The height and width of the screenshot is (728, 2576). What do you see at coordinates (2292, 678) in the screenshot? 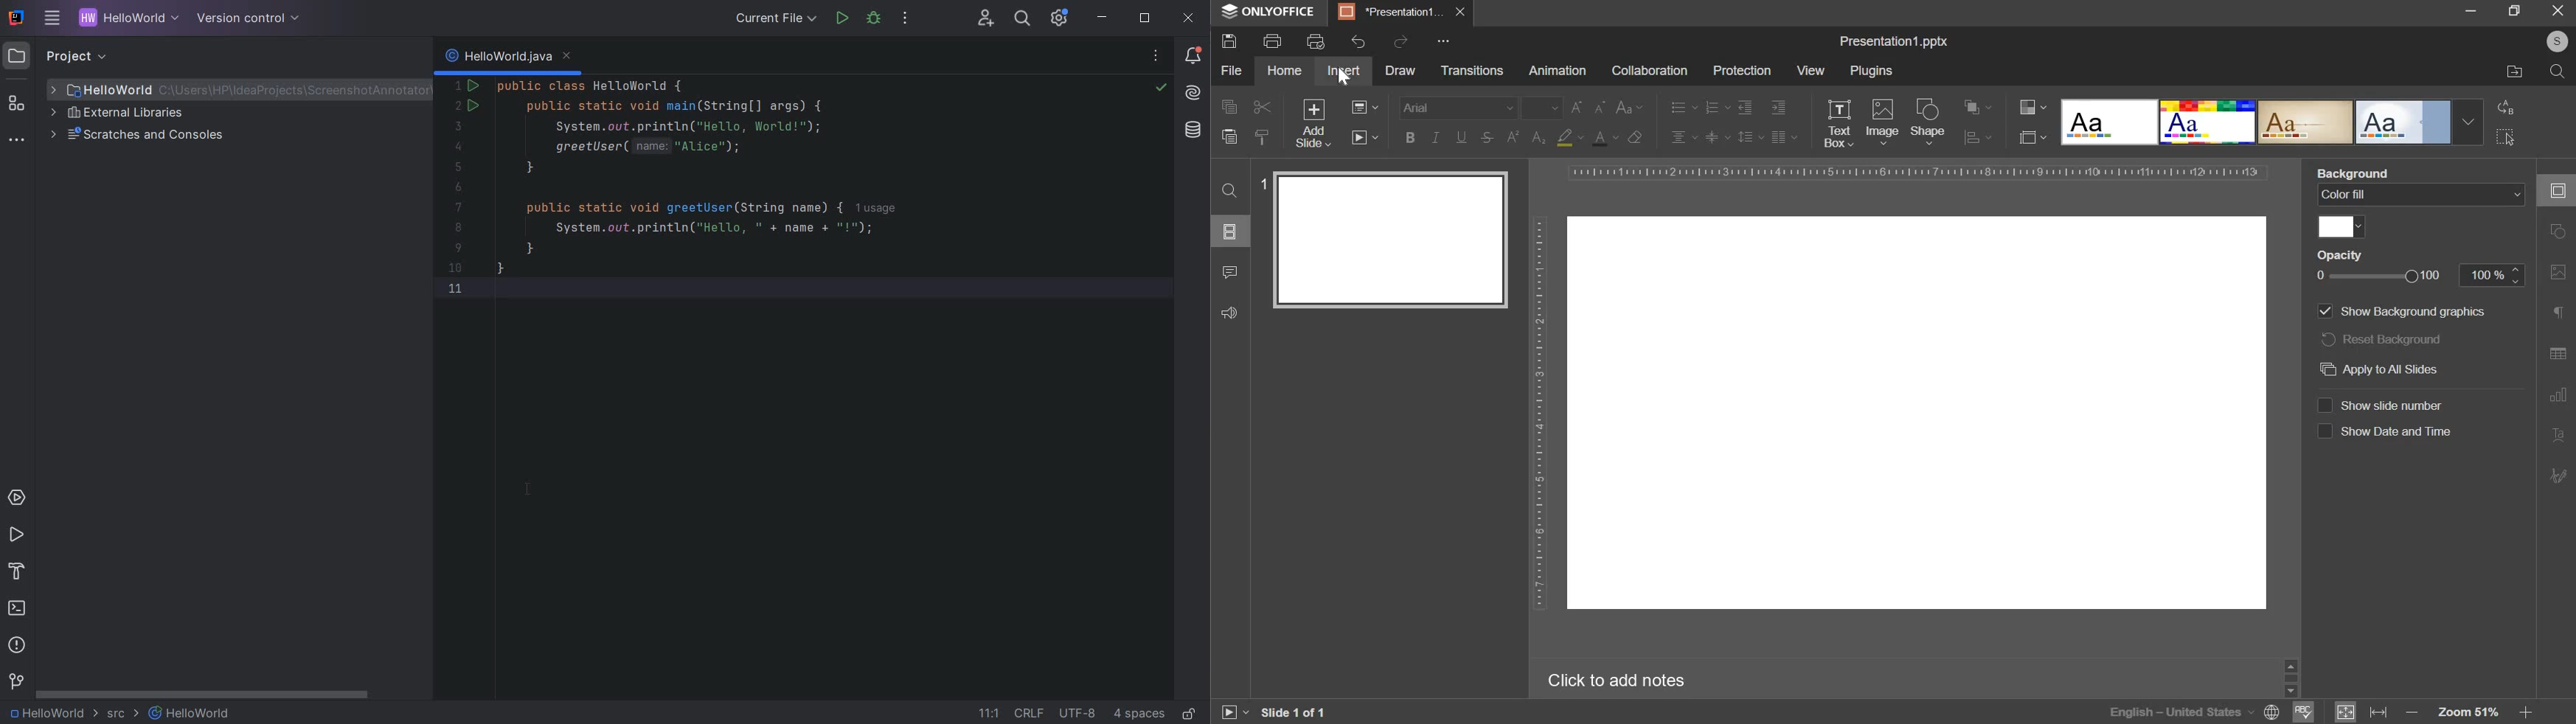
I see `slider` at bounding box center [2292, 678].